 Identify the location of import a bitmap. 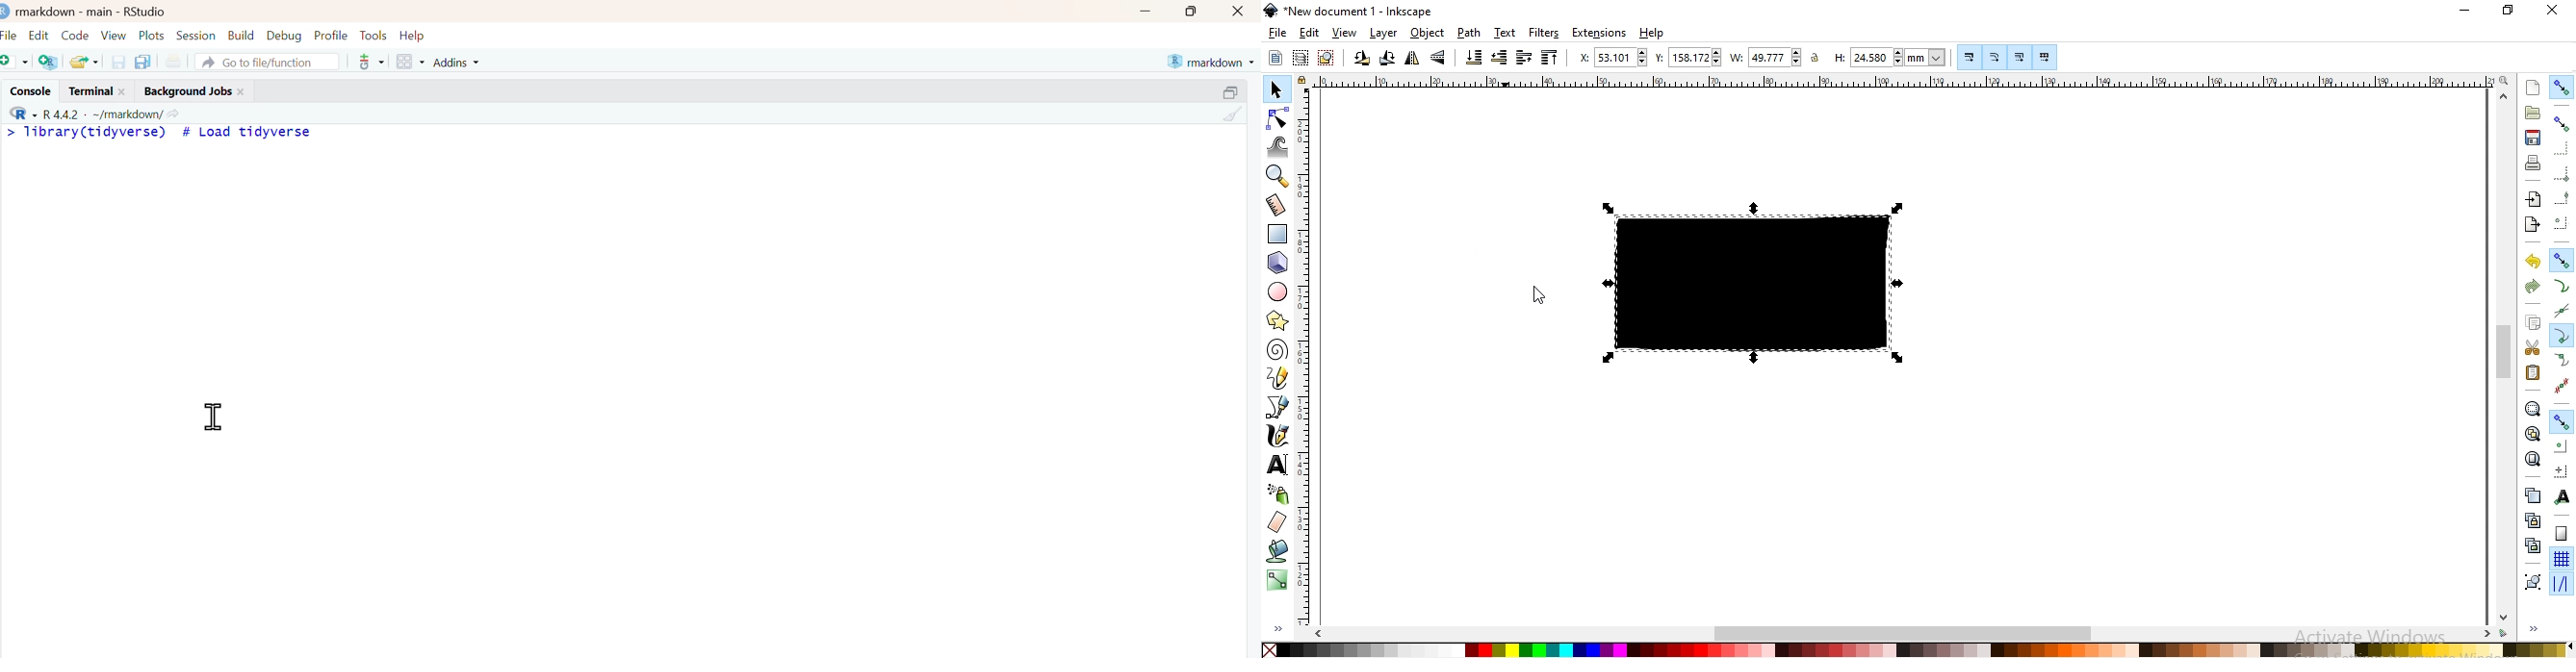
(2534, 200).